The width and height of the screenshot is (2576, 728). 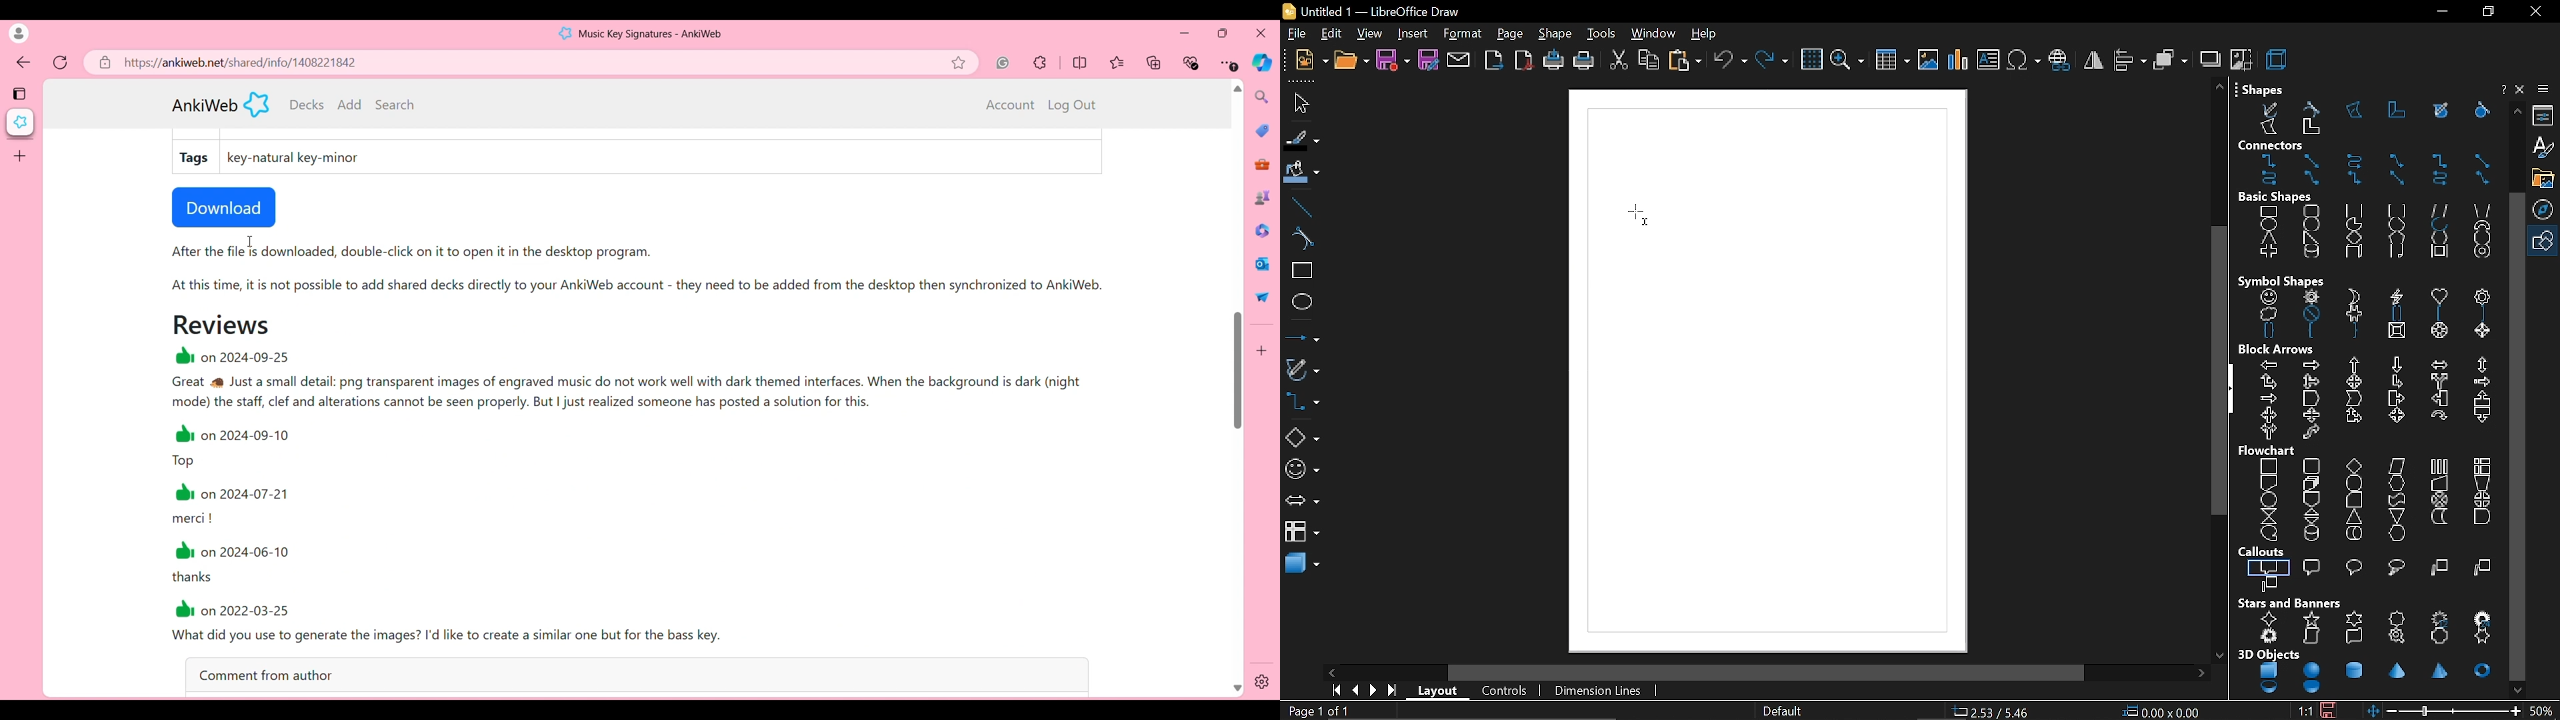 What do you see at coordinates (2270, 465) in the screenshot?
I see `process` at bounding box center [2270, 465].